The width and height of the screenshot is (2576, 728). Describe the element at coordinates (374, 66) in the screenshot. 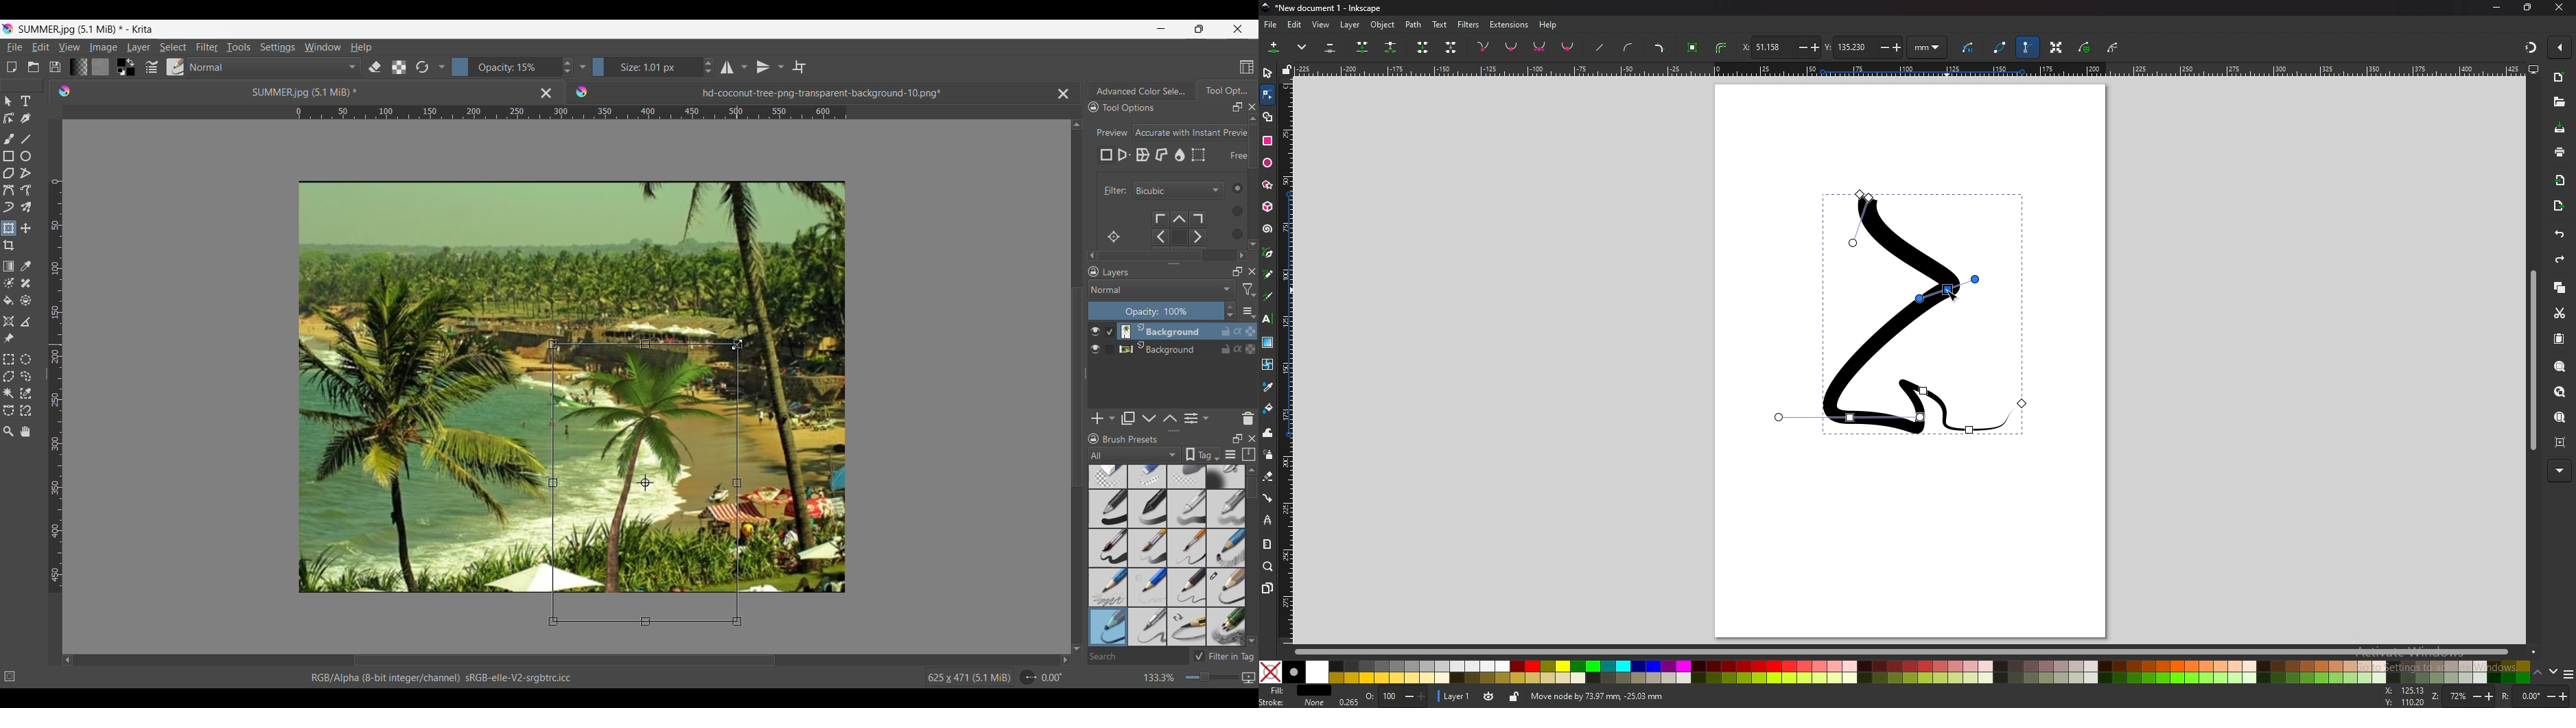

I see `Set eraser mode` at that location.